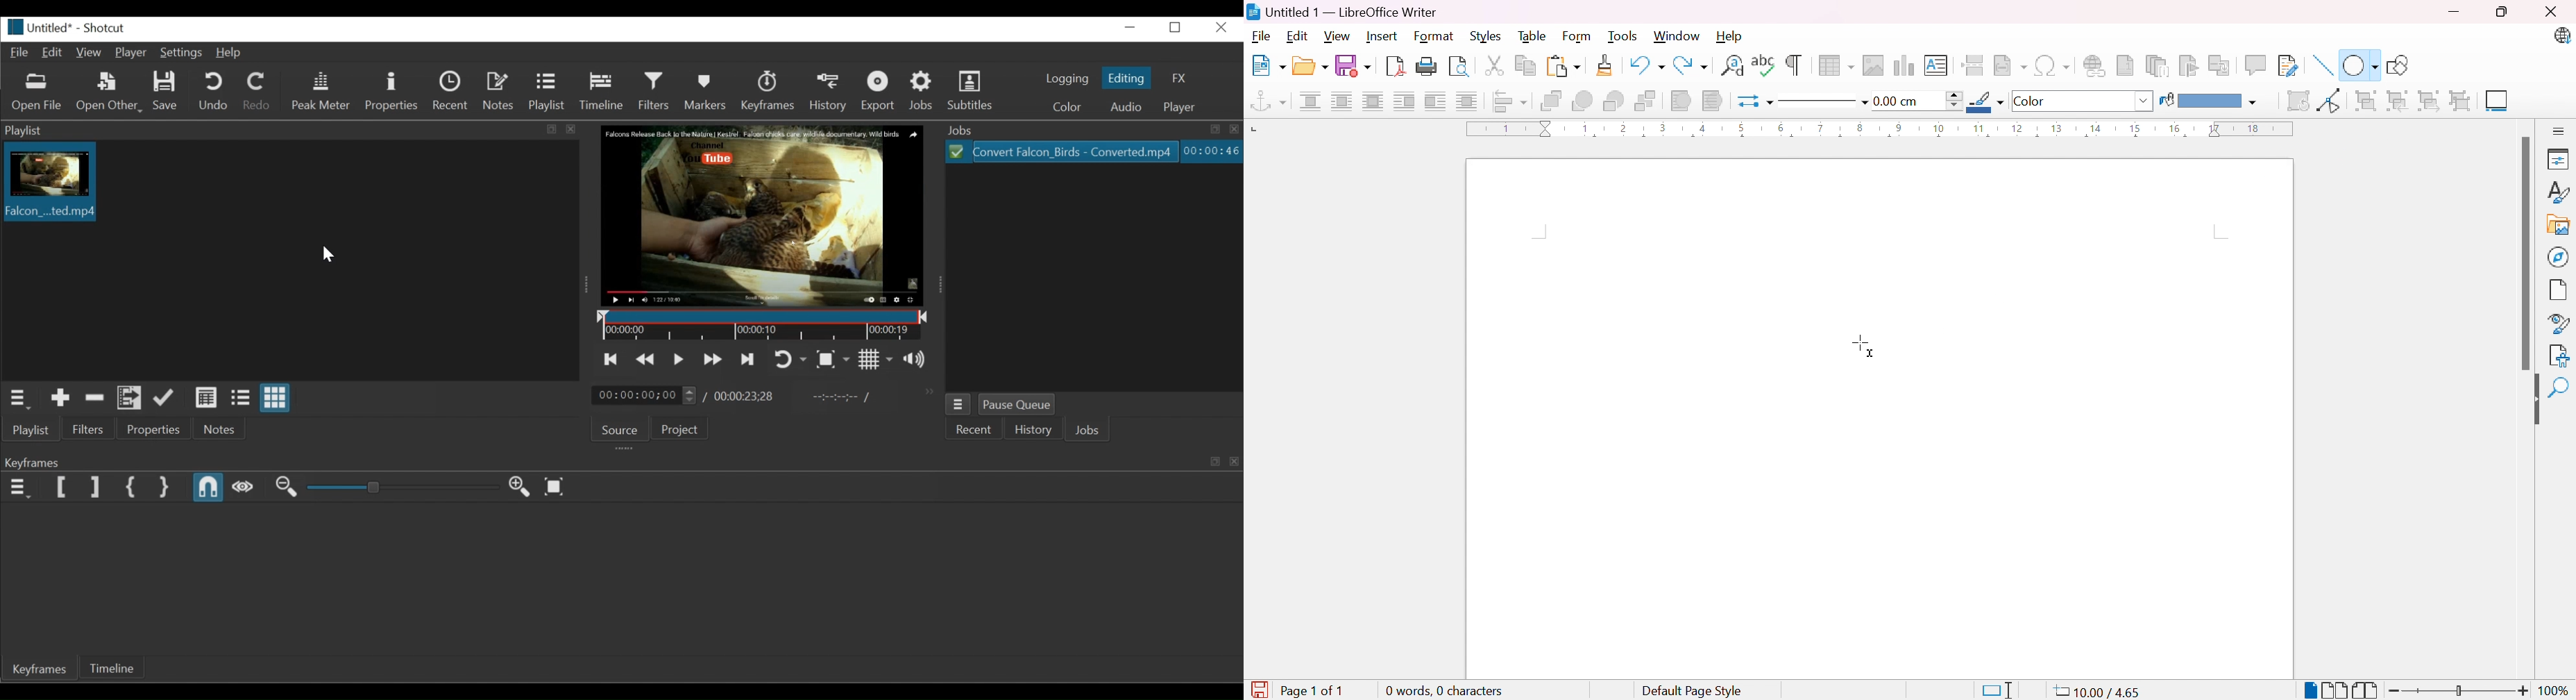 This screenshot has height=700, width=2576. I want to click on Redo, so click(258, 91).